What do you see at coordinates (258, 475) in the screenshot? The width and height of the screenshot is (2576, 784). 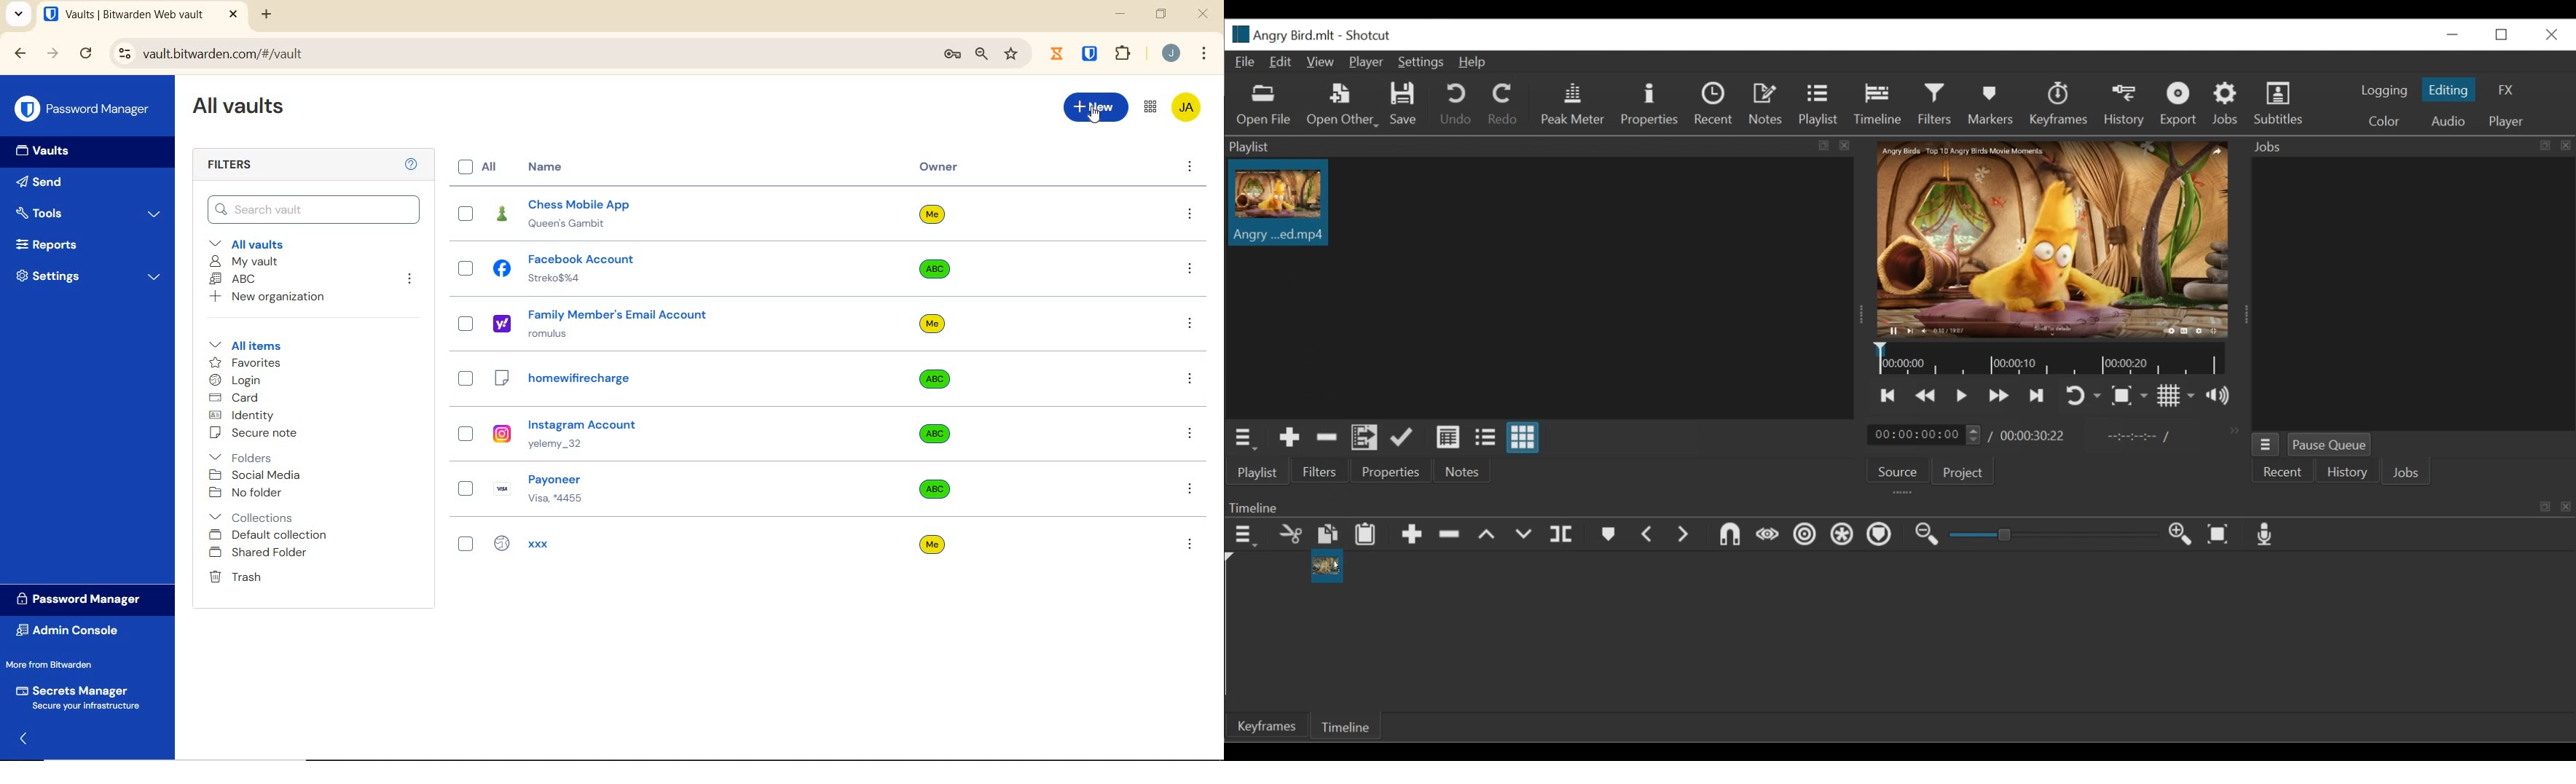 I see `SOCIAL MEDIA` at bounding box center [258, 475].